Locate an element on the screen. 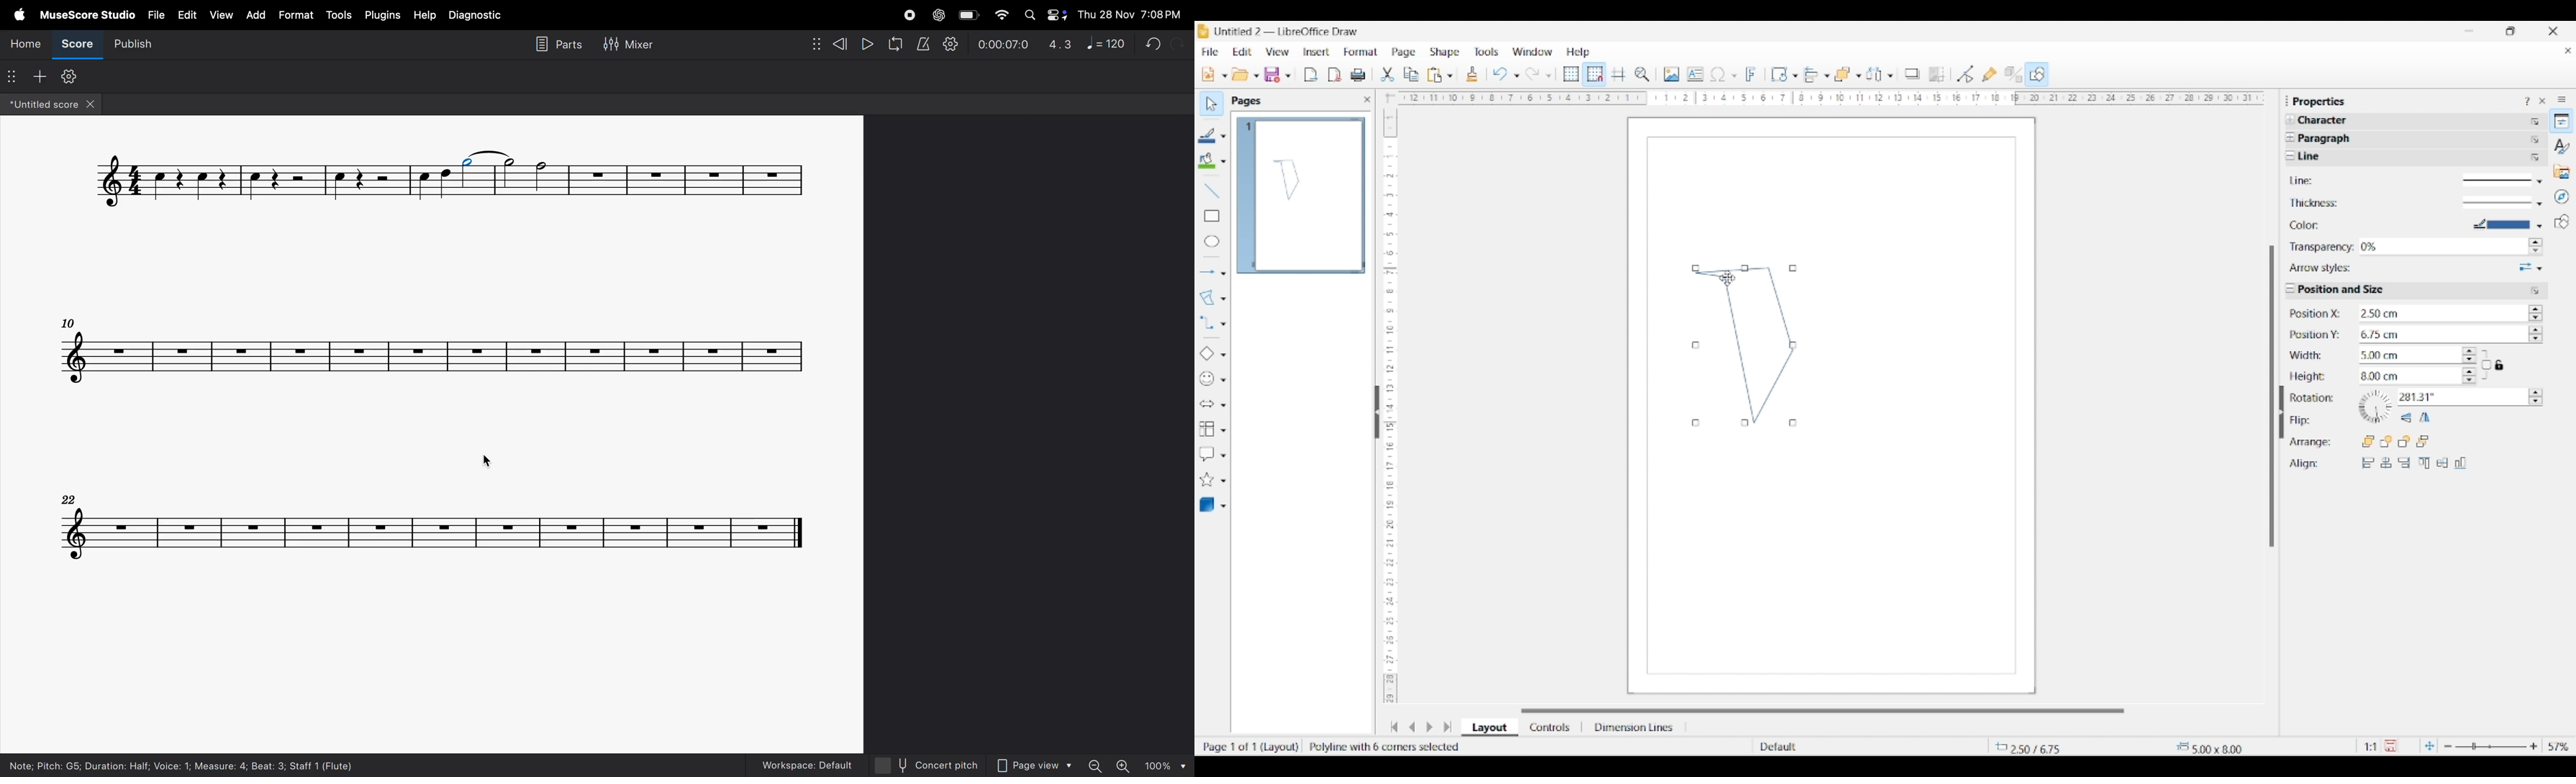  parts is located at coordinates (555, 46).